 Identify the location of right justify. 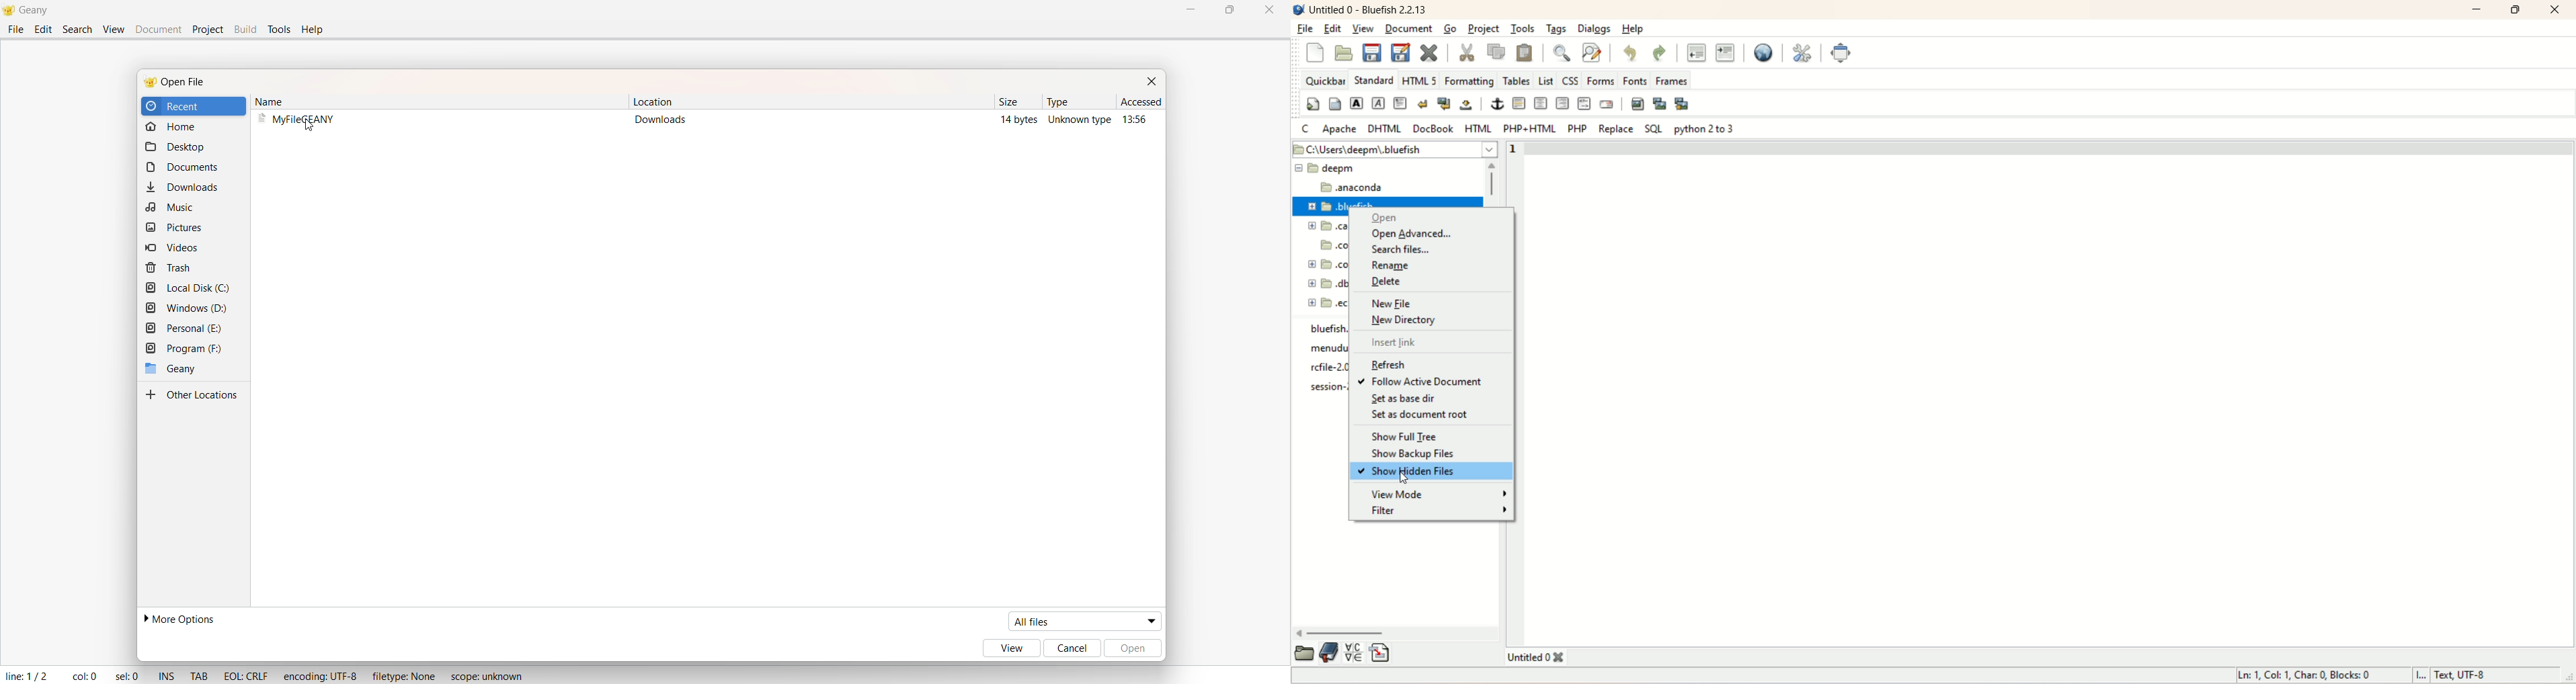
(1562, 104).